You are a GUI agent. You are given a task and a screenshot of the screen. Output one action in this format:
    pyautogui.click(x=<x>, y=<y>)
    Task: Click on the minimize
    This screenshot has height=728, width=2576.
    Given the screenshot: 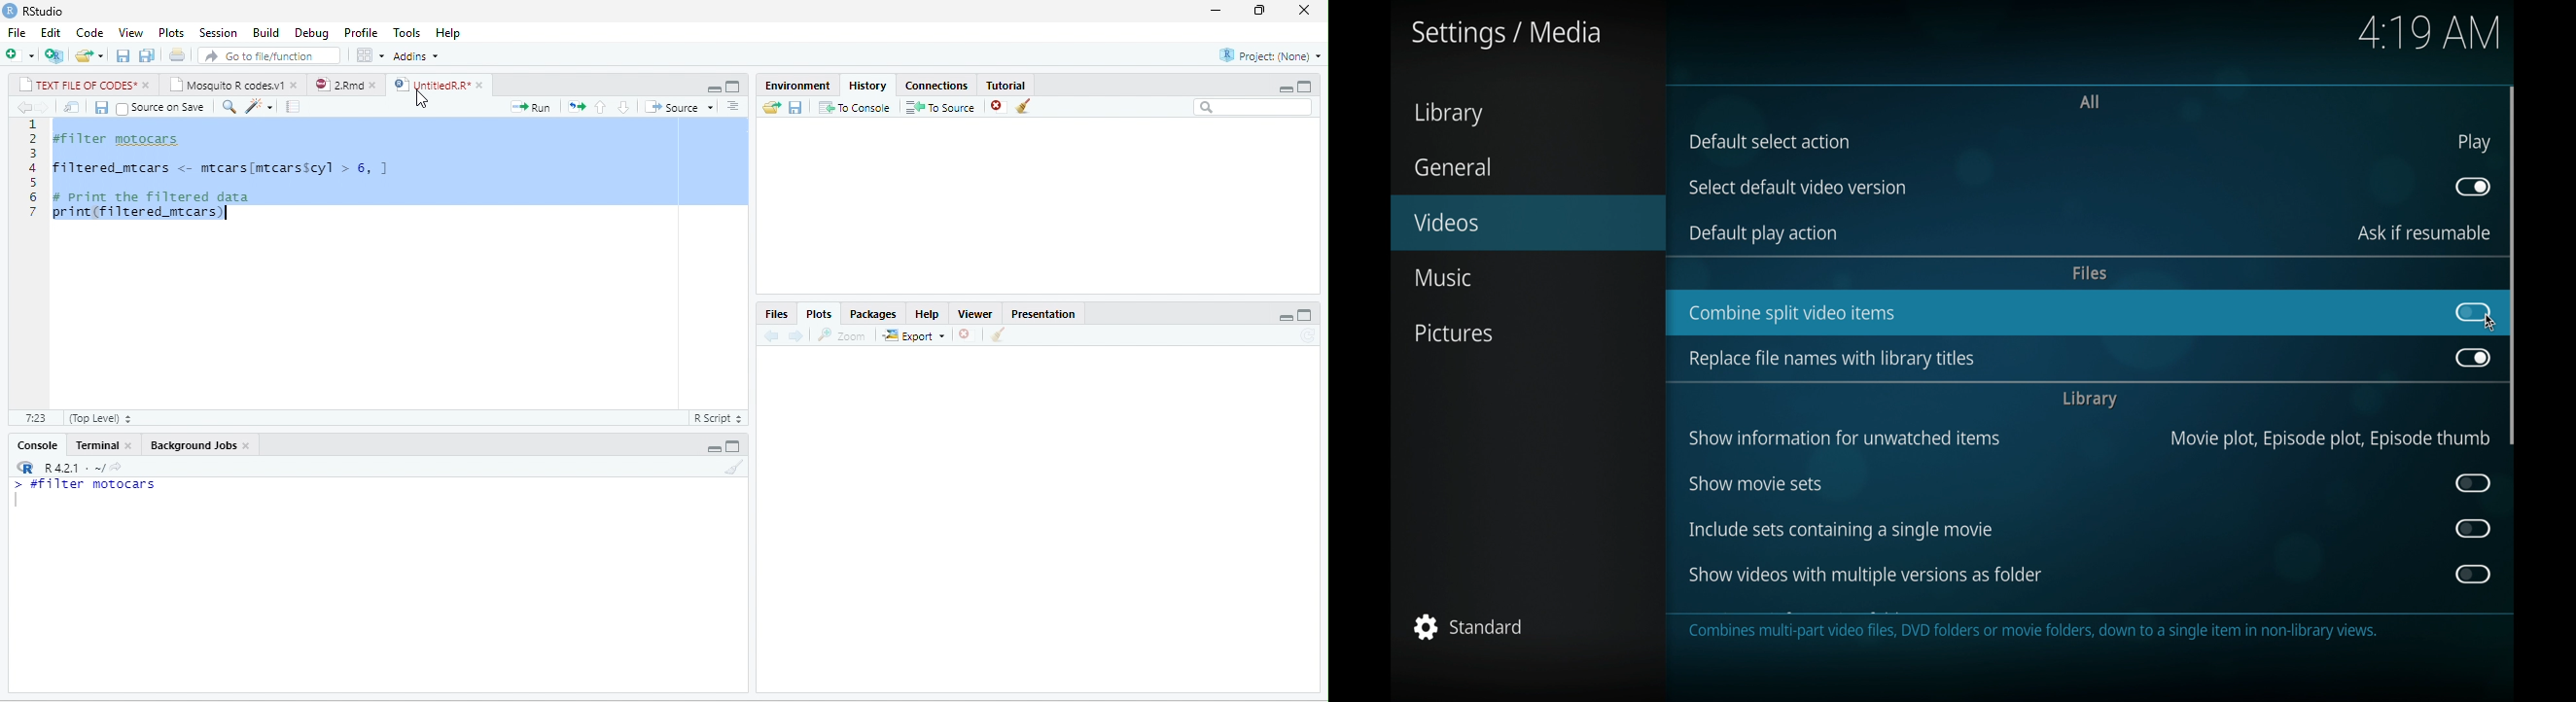 What is the action you would take?
    pyautogui.click(x=714, y=88)
    